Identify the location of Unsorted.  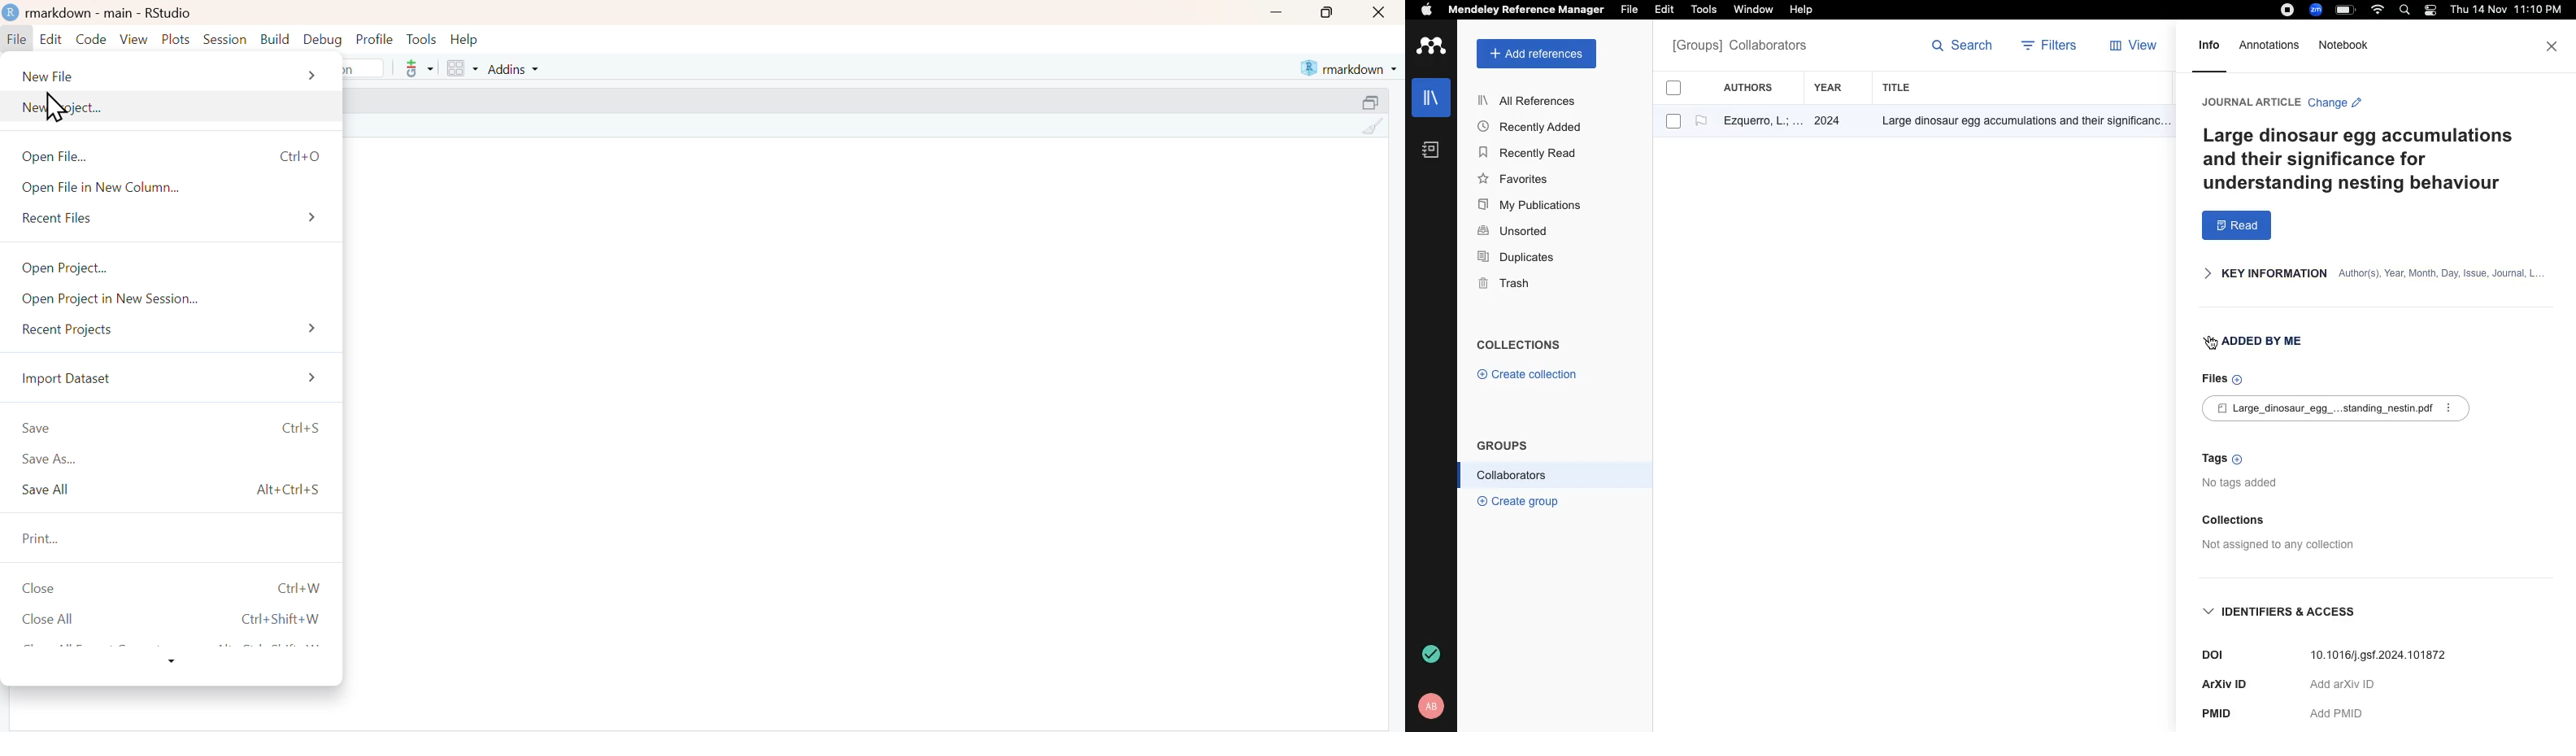
(1515, 232).